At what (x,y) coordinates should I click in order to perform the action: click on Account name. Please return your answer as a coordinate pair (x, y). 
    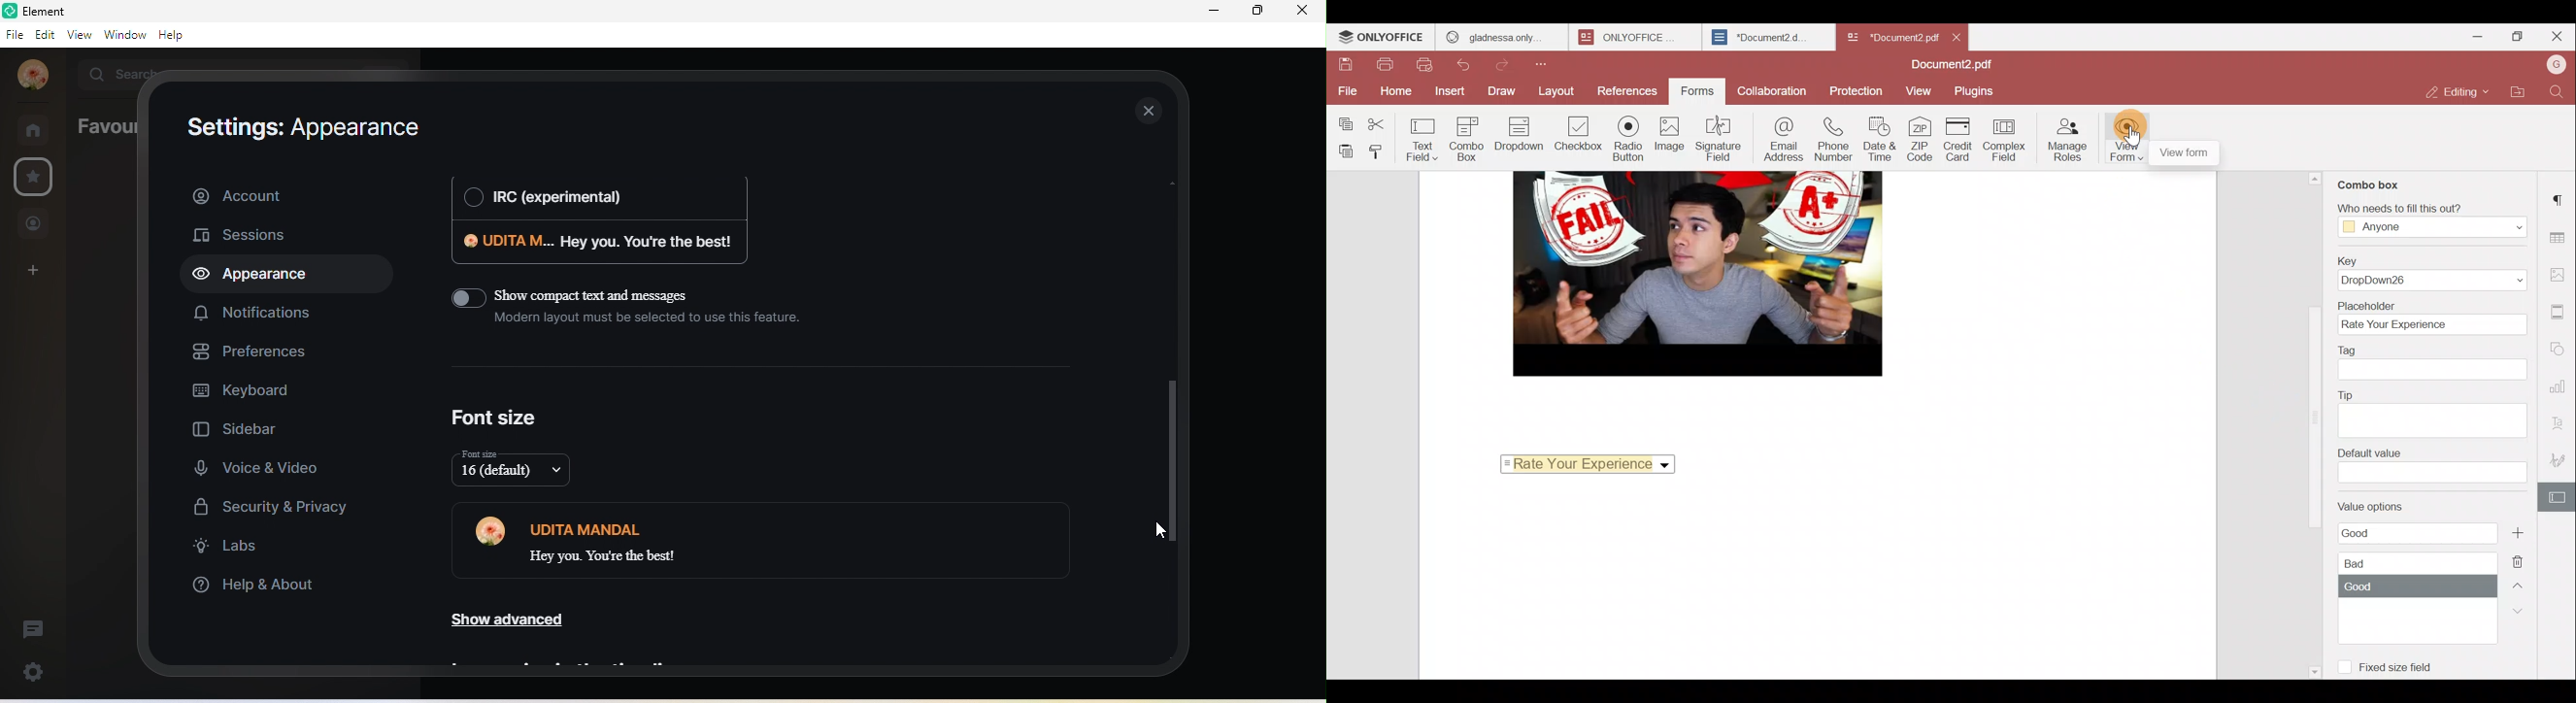
    Looking at the image, I should click on (2553, 68).